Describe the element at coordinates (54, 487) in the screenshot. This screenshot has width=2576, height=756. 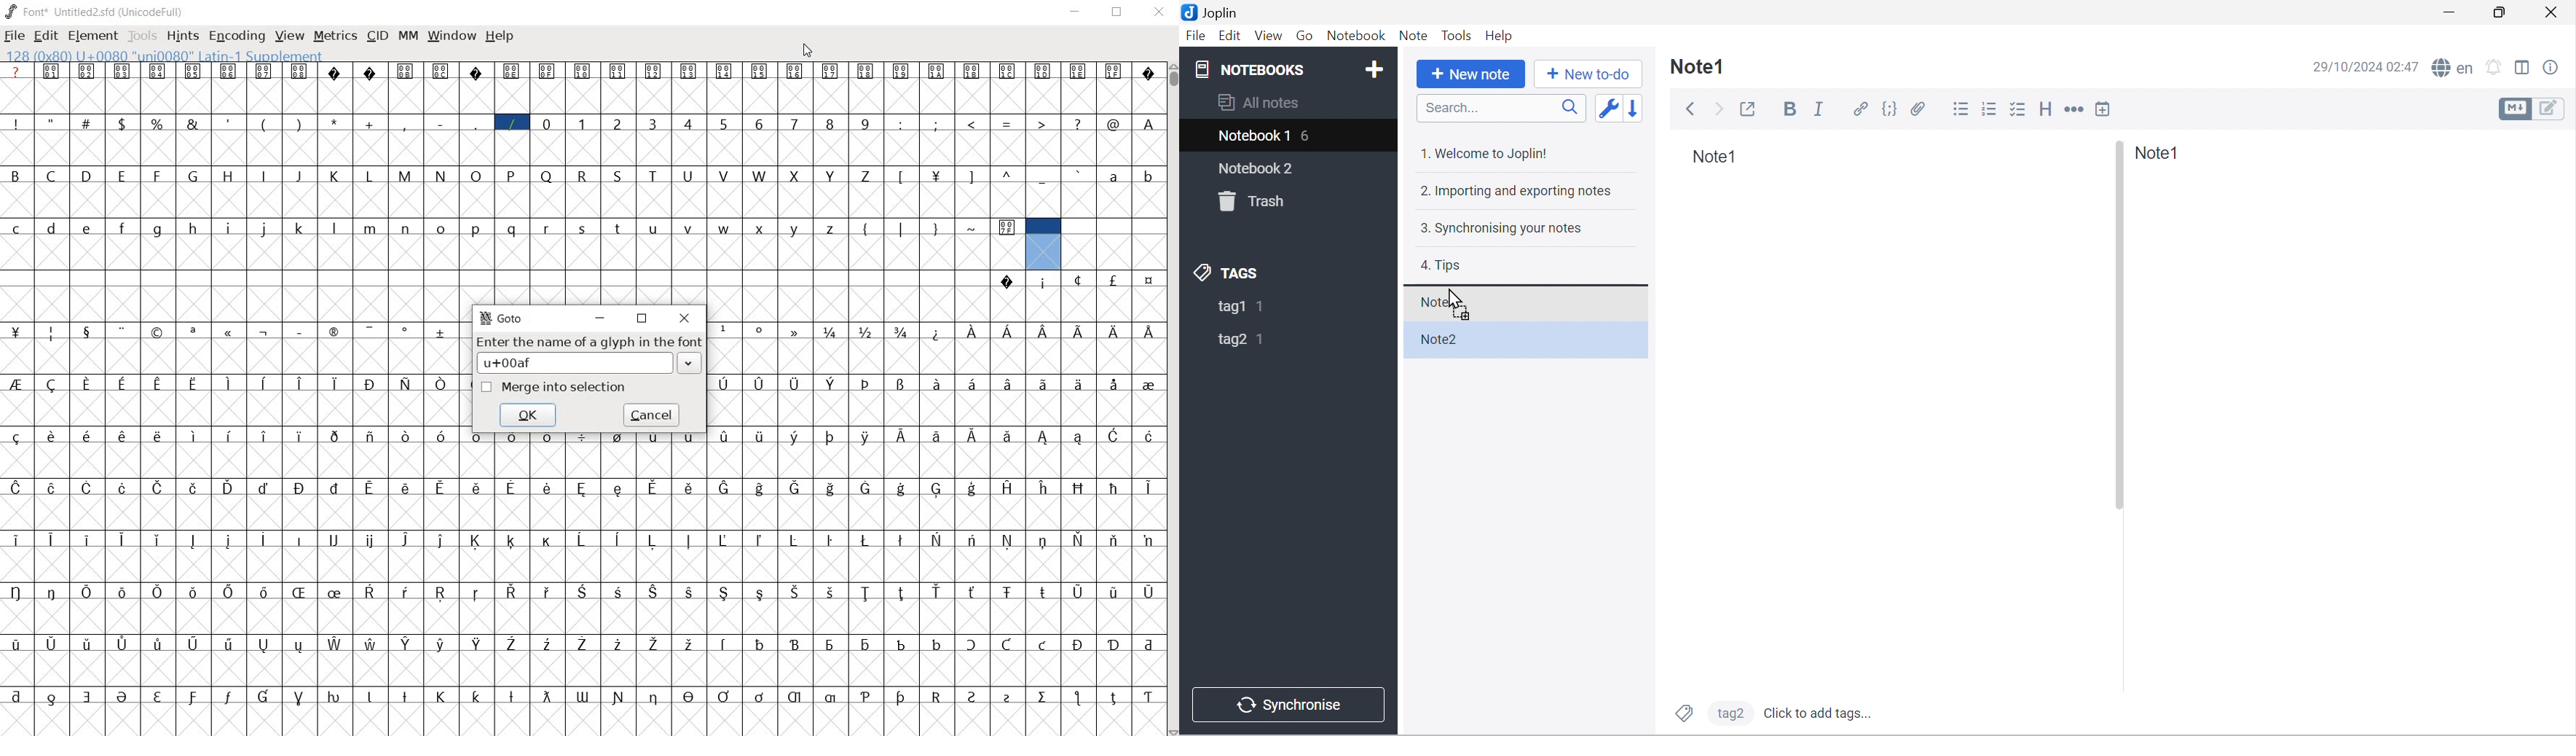
I see `Symbol` at that location.